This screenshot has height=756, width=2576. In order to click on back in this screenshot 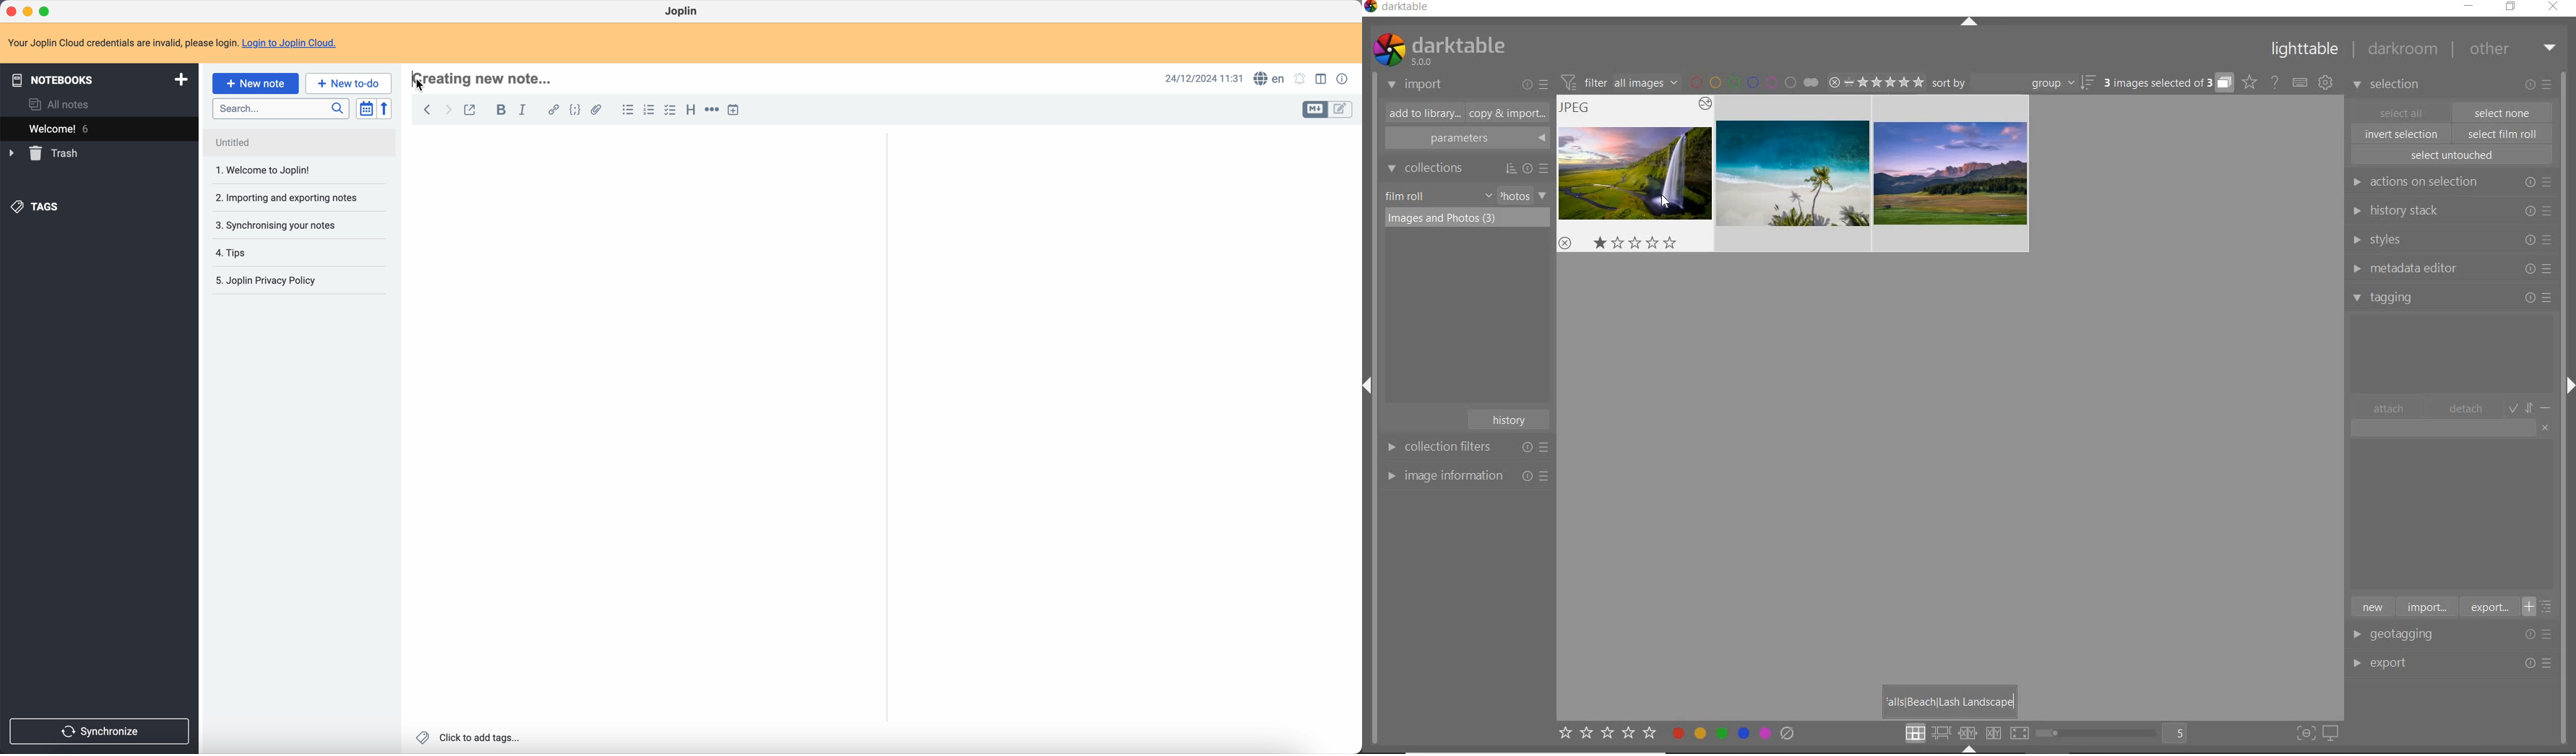, I will do `click(427, 108)`.